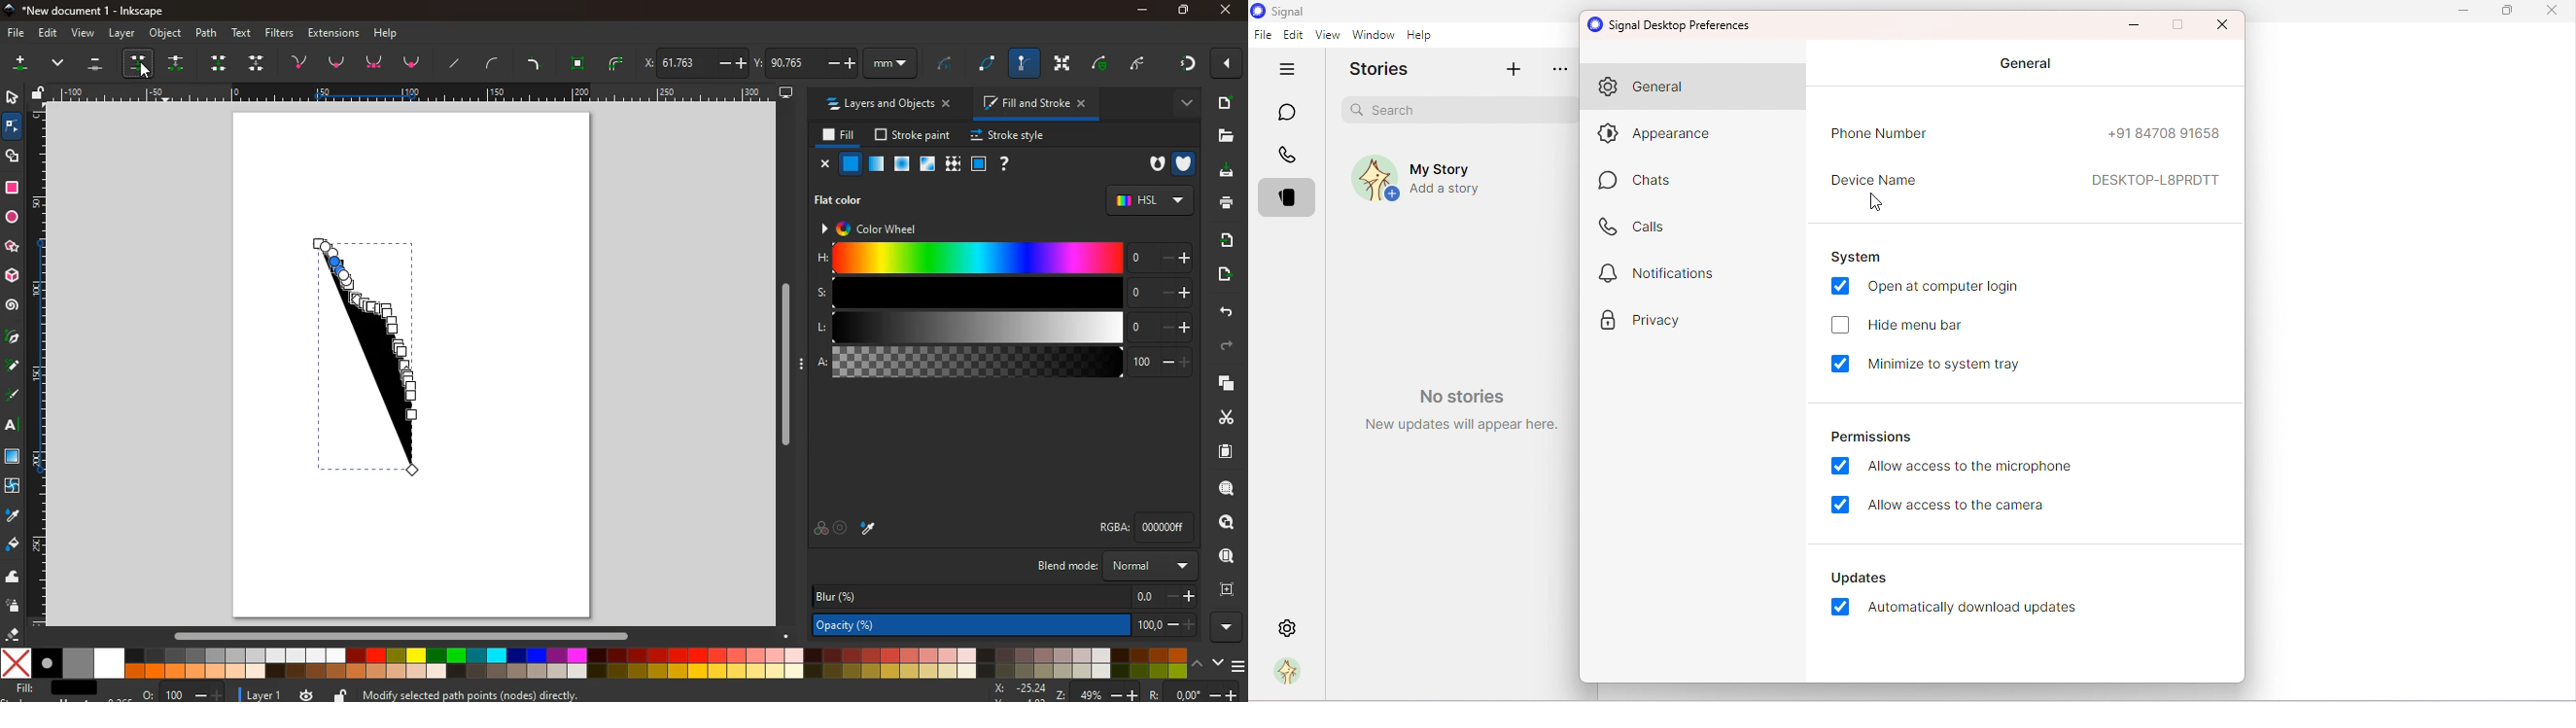  I want to click on node, so click(14, 125).